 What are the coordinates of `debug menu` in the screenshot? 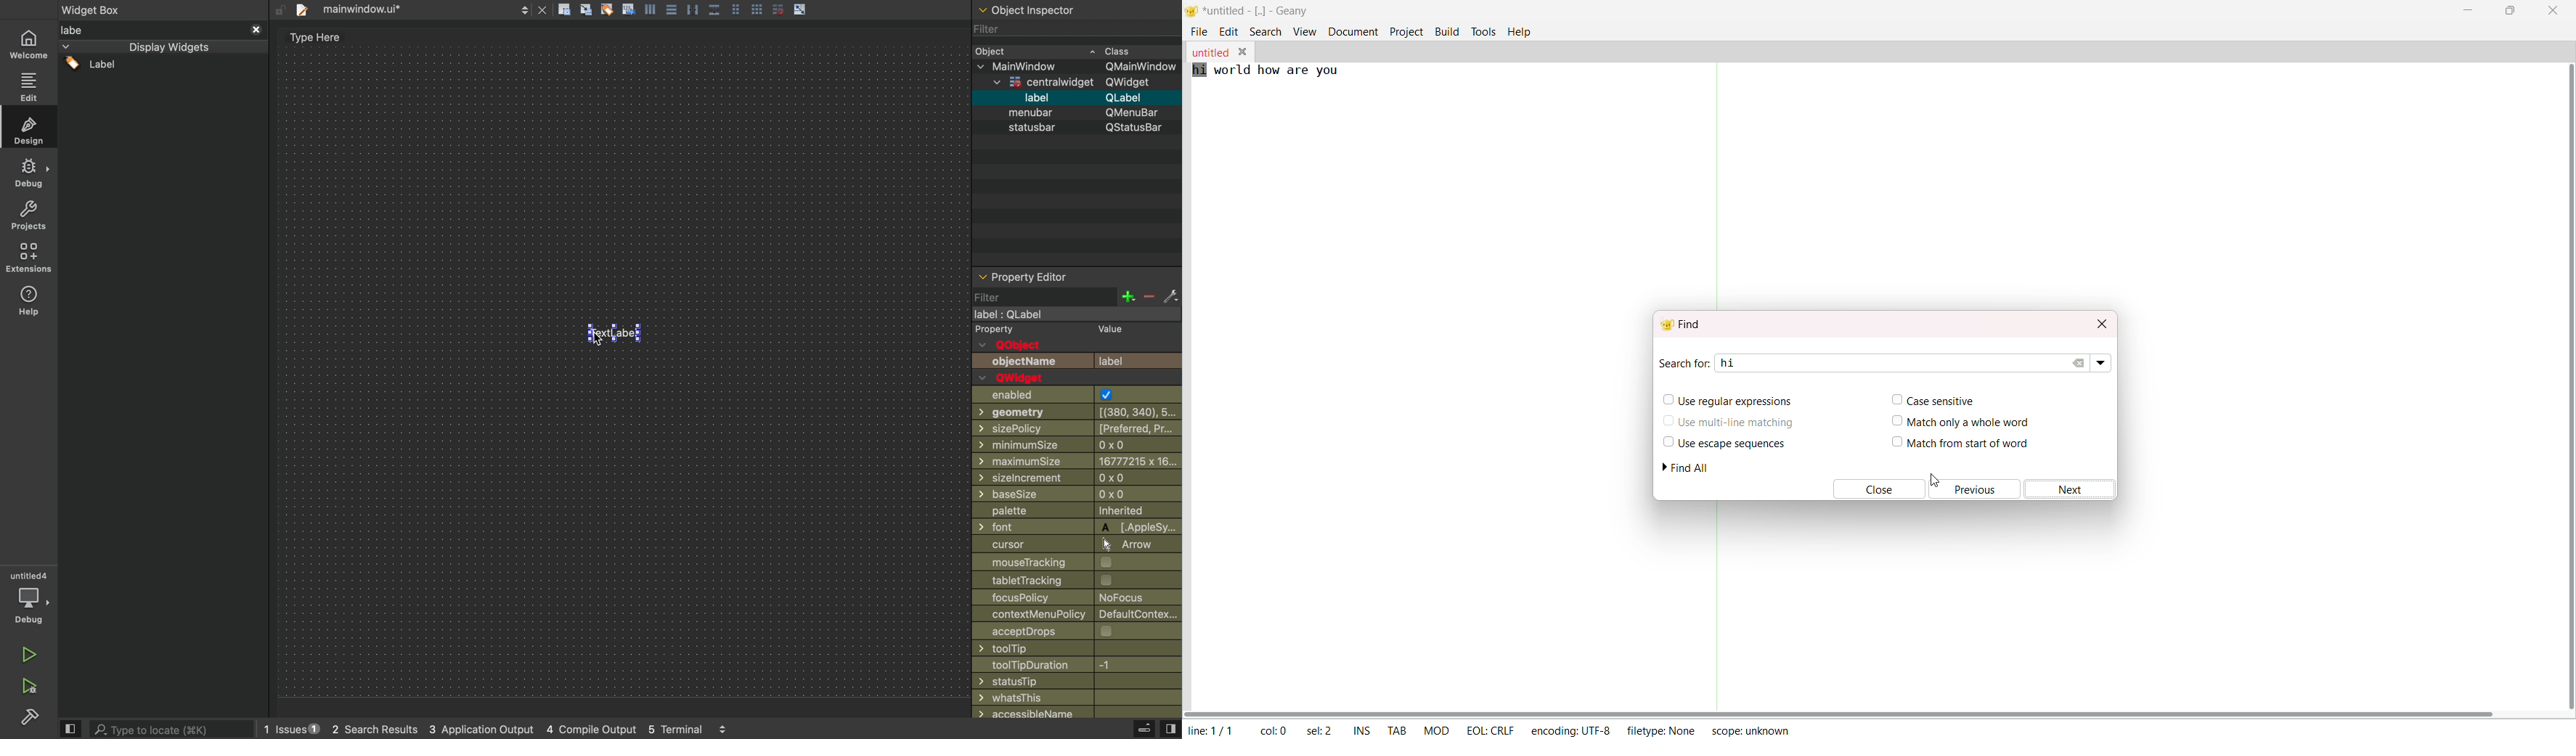 It's located at (1133, 729).